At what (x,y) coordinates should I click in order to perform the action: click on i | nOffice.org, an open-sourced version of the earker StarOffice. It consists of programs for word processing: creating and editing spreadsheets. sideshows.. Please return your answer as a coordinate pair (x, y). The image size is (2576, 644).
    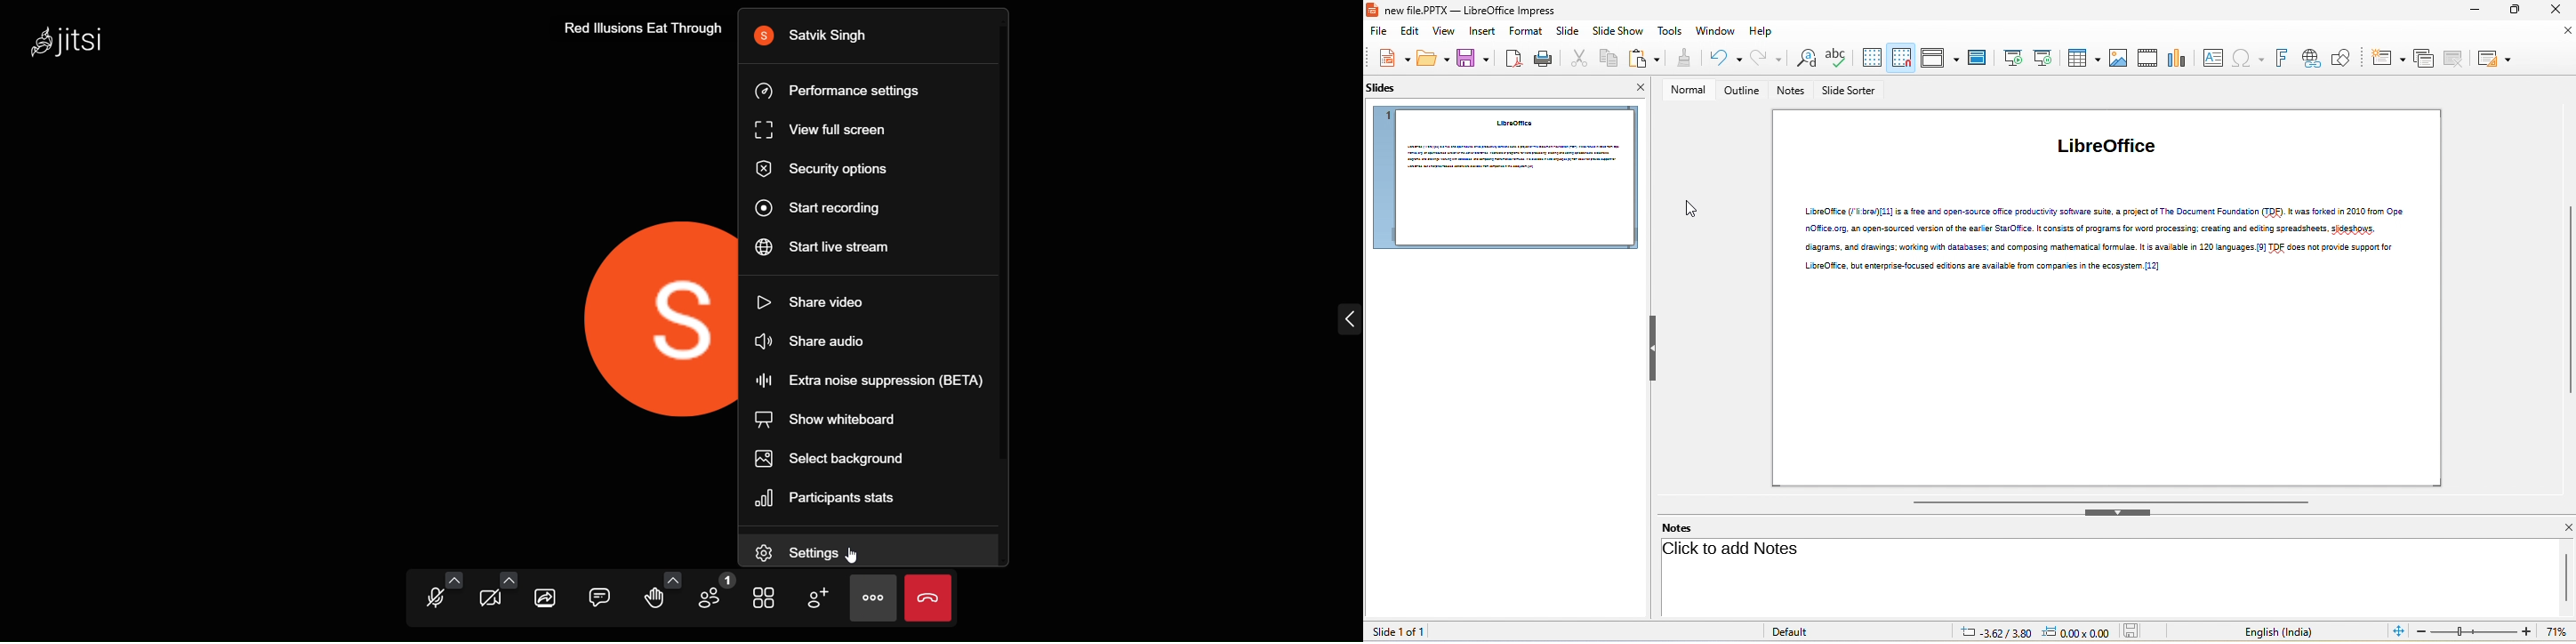
    Looking at the image, I should click on (2101, 229).